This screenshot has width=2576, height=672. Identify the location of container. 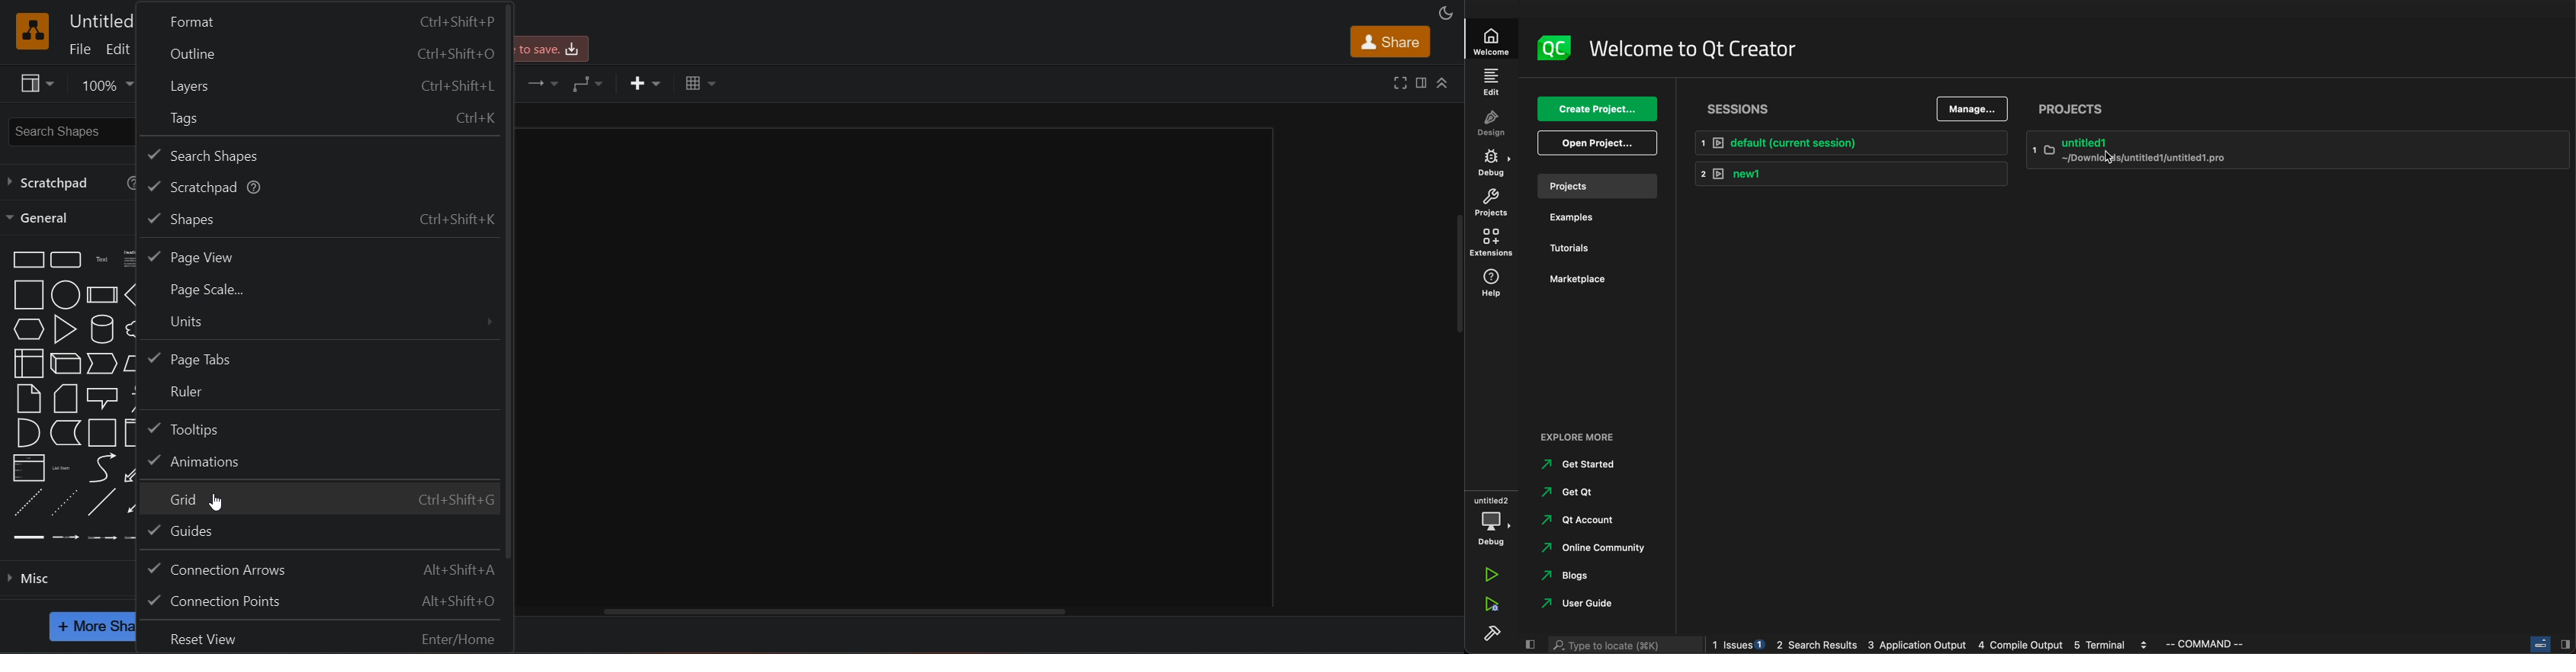
(101, 432).